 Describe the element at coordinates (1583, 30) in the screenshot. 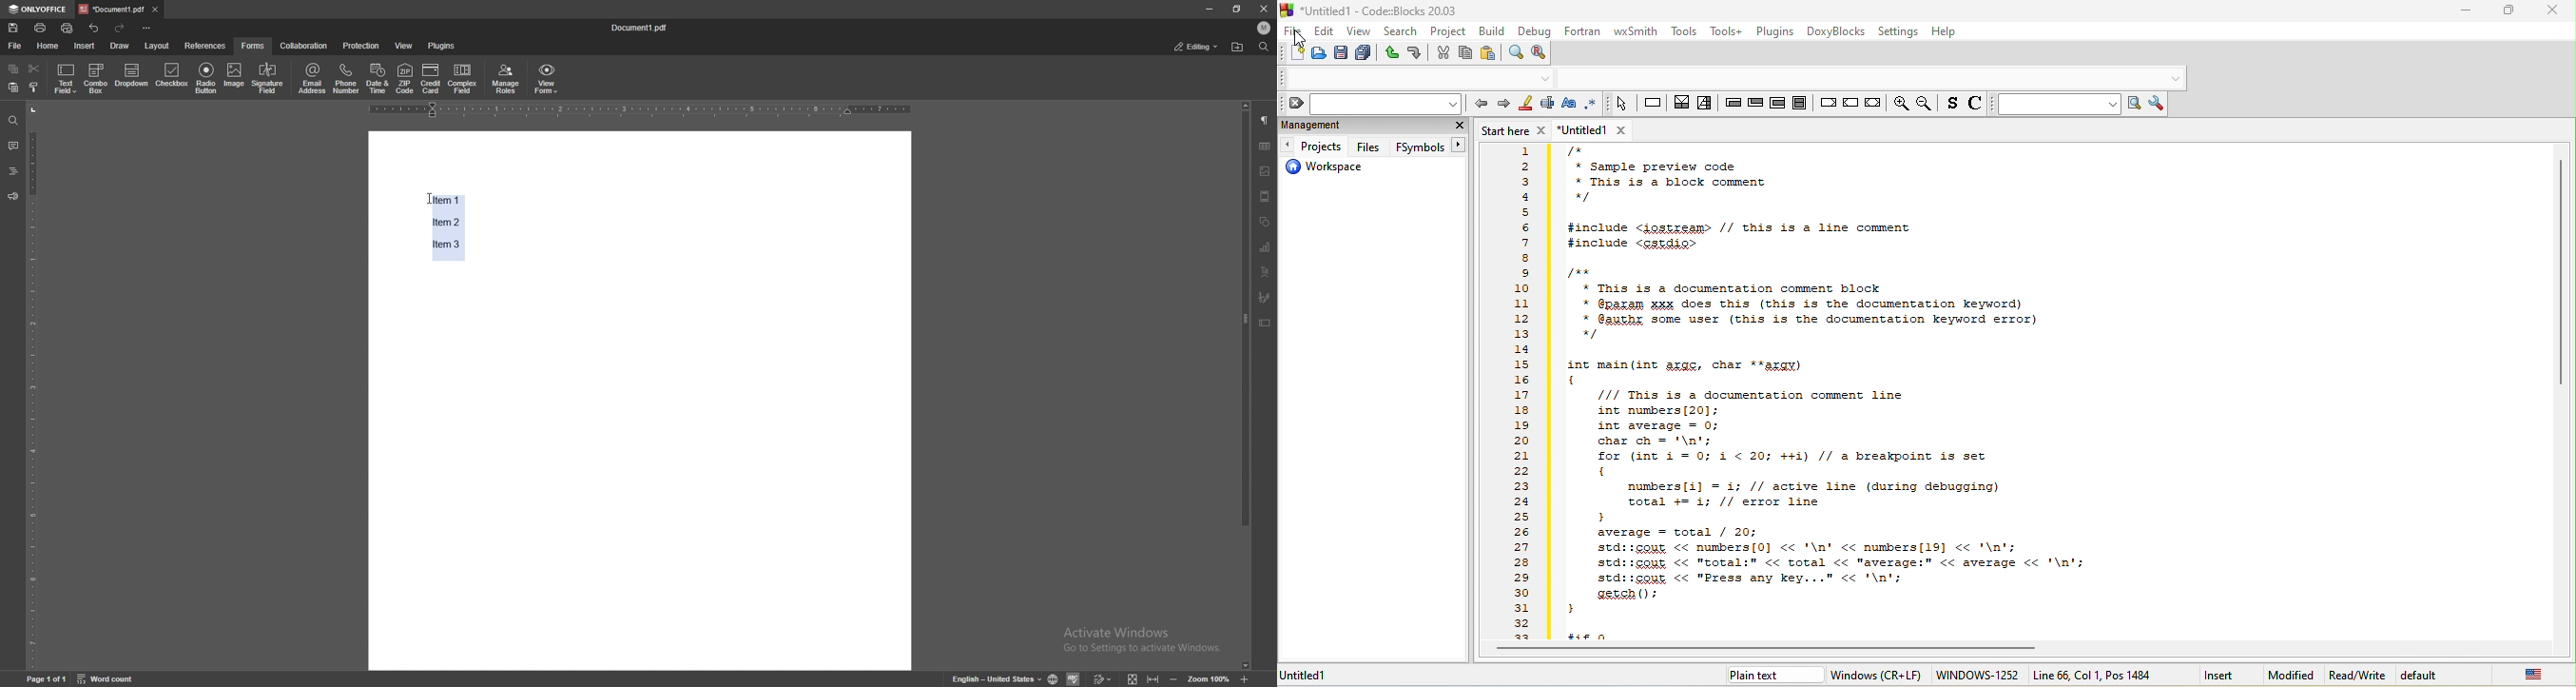

I see `fortran` at that location.